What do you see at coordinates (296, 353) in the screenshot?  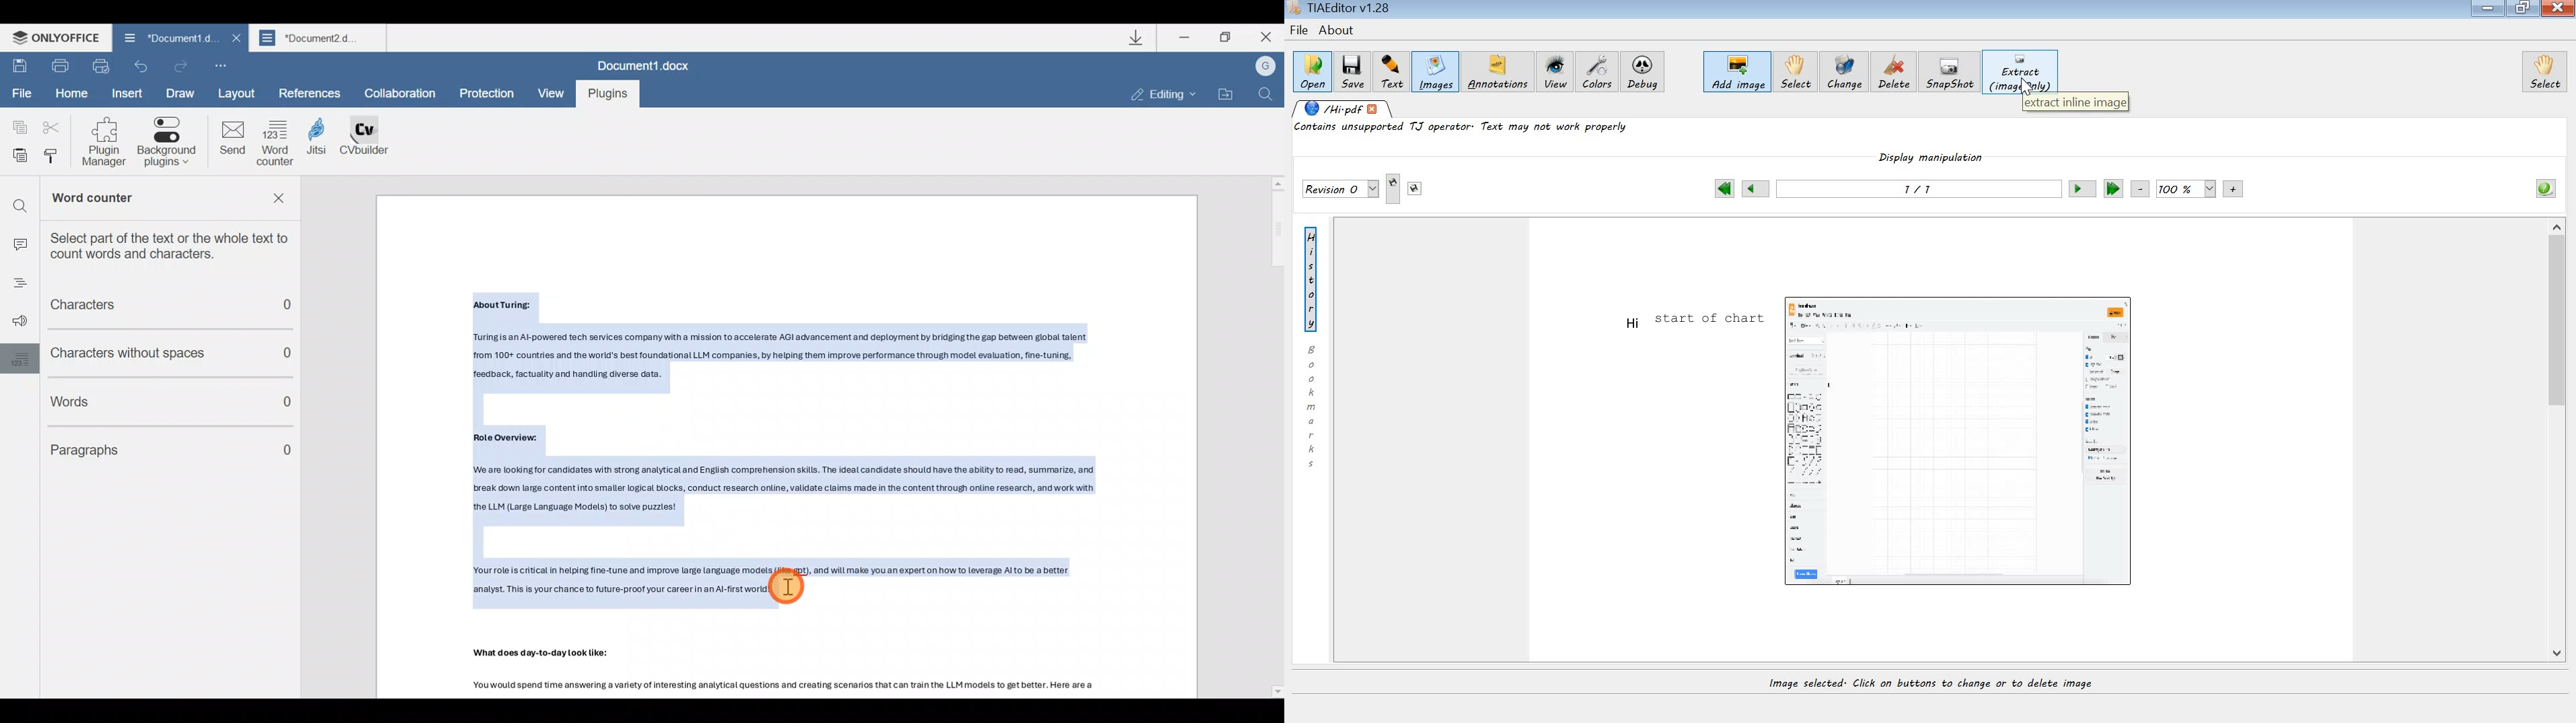 I see `0` at bounding box center [296, 353].